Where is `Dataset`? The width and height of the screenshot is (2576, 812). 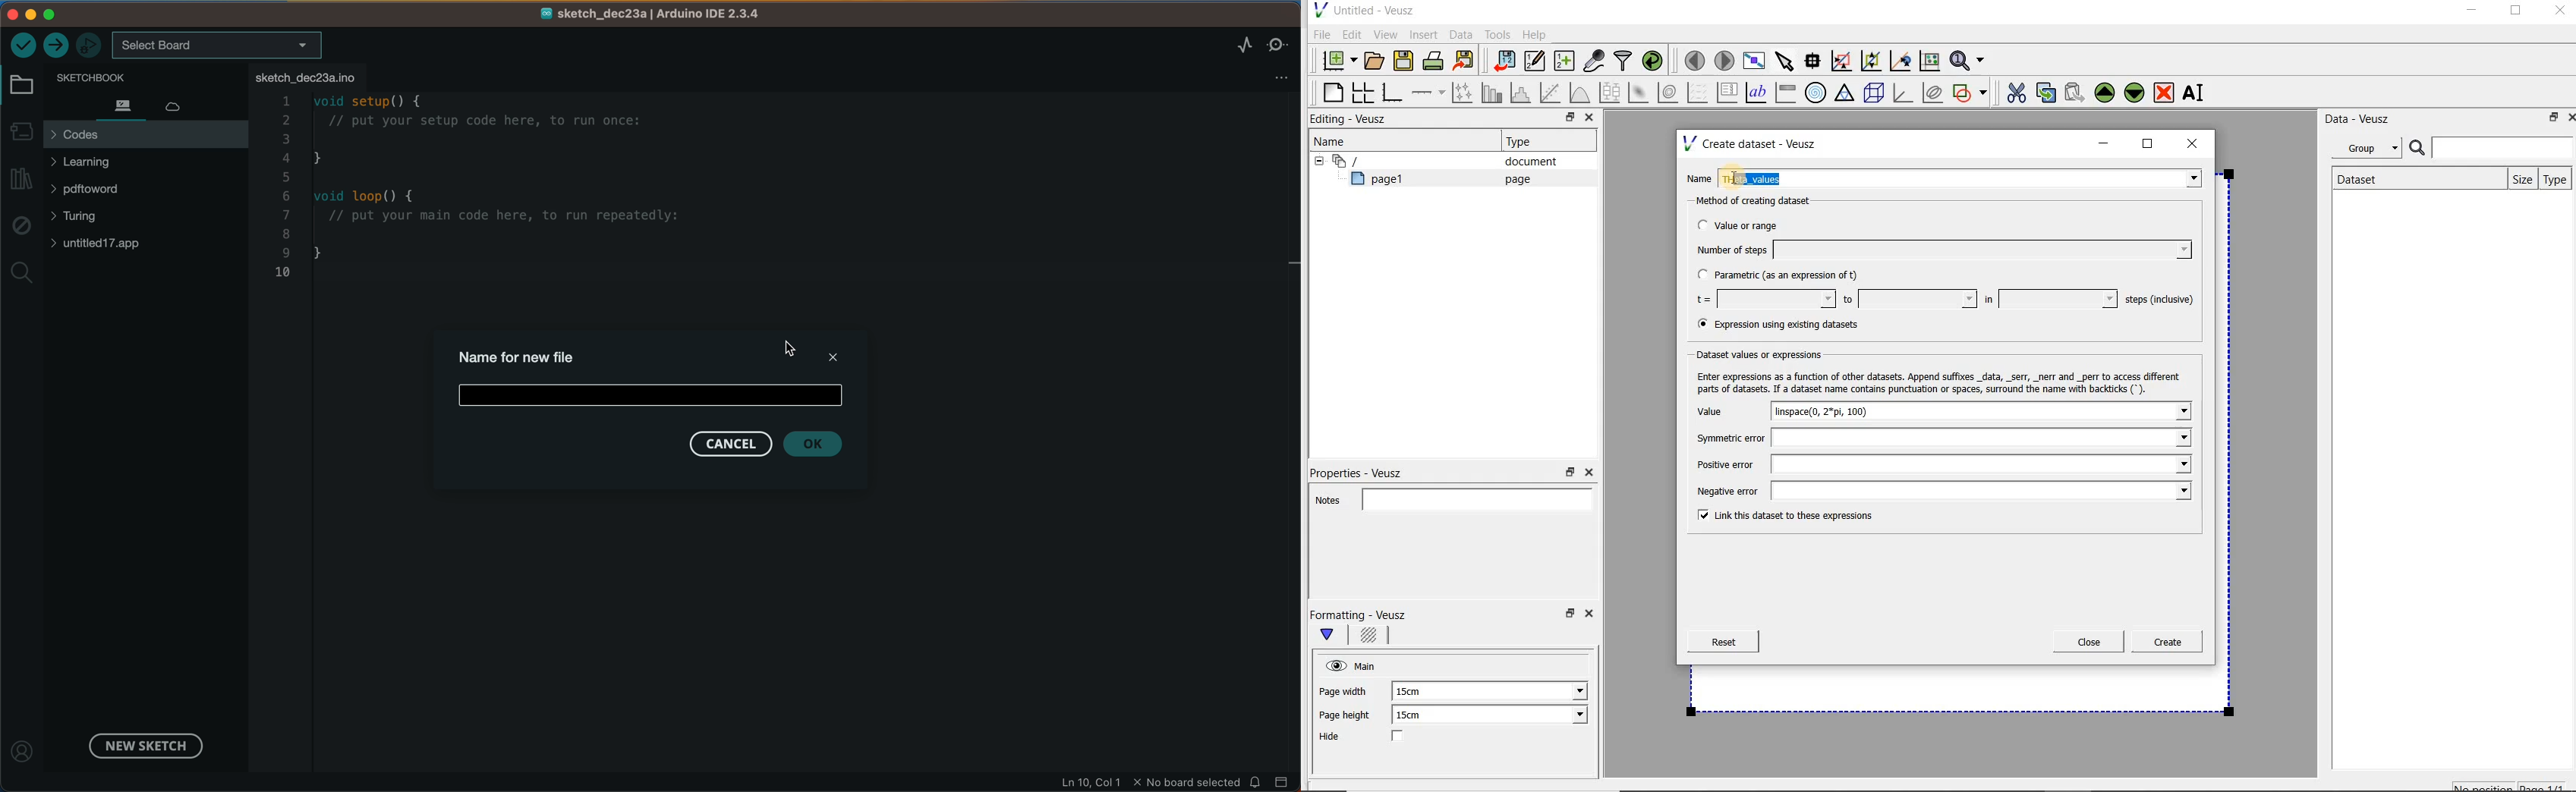 Dataset is located at coordinates (2365, 178).